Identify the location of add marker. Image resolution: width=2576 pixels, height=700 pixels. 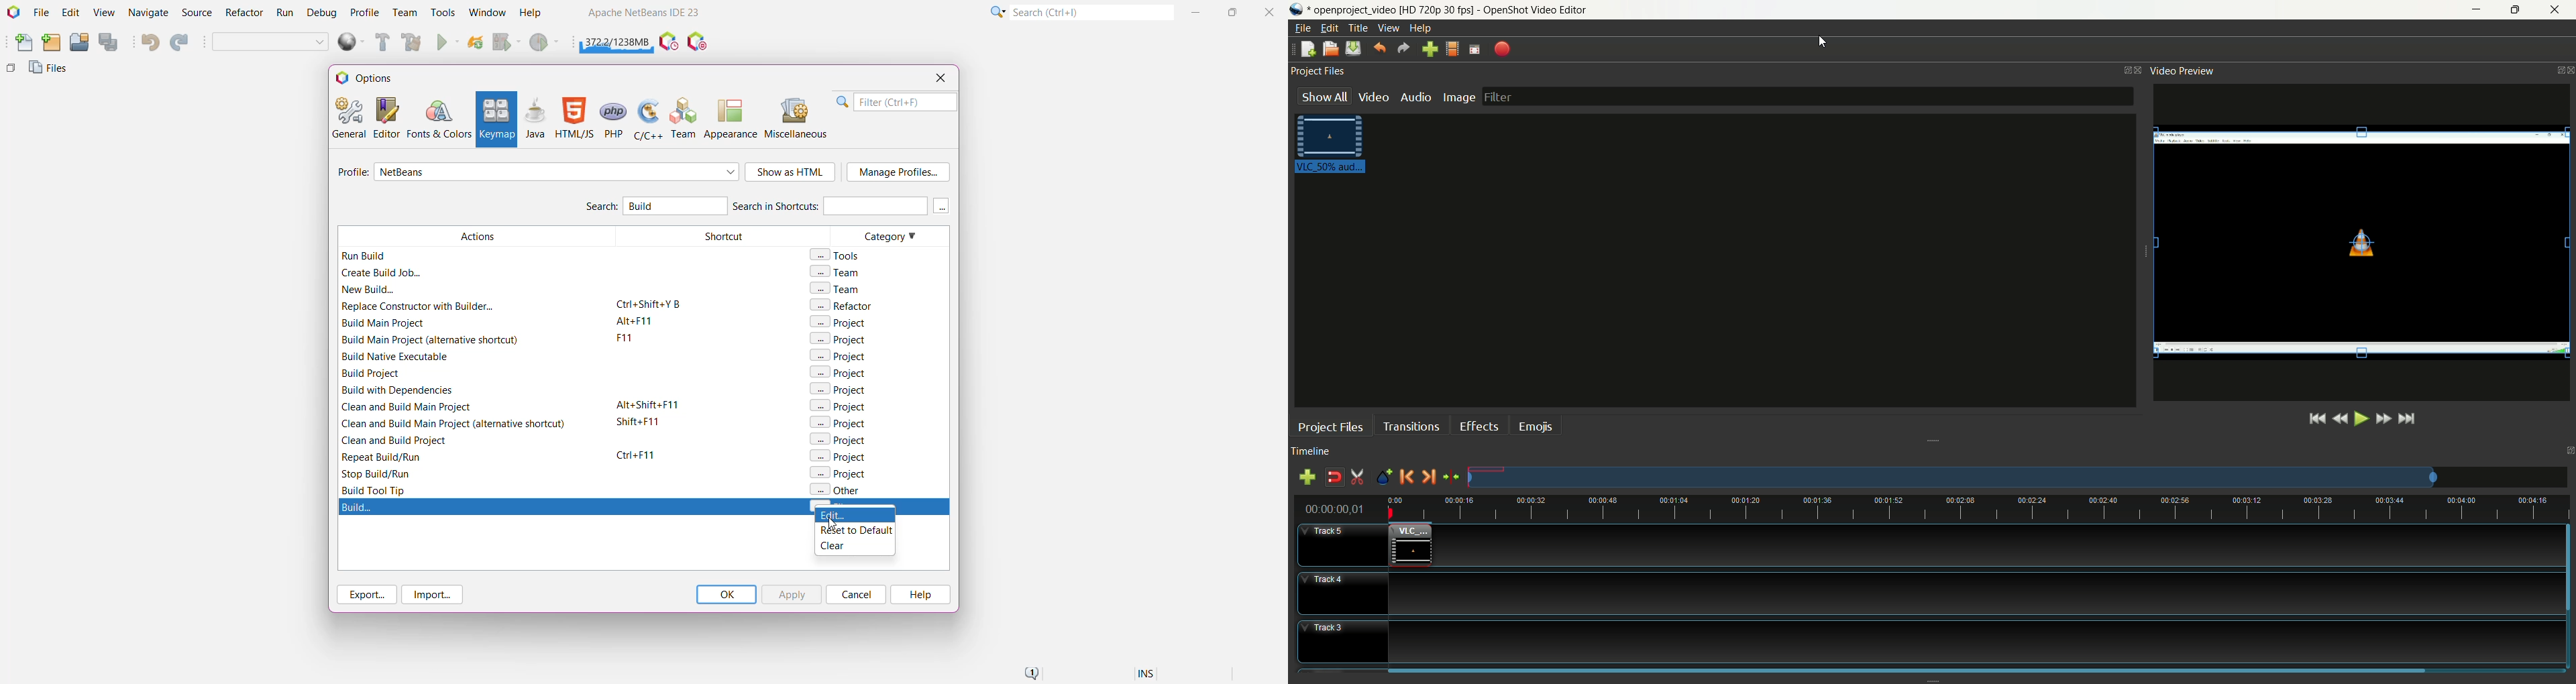
(1384, 476).